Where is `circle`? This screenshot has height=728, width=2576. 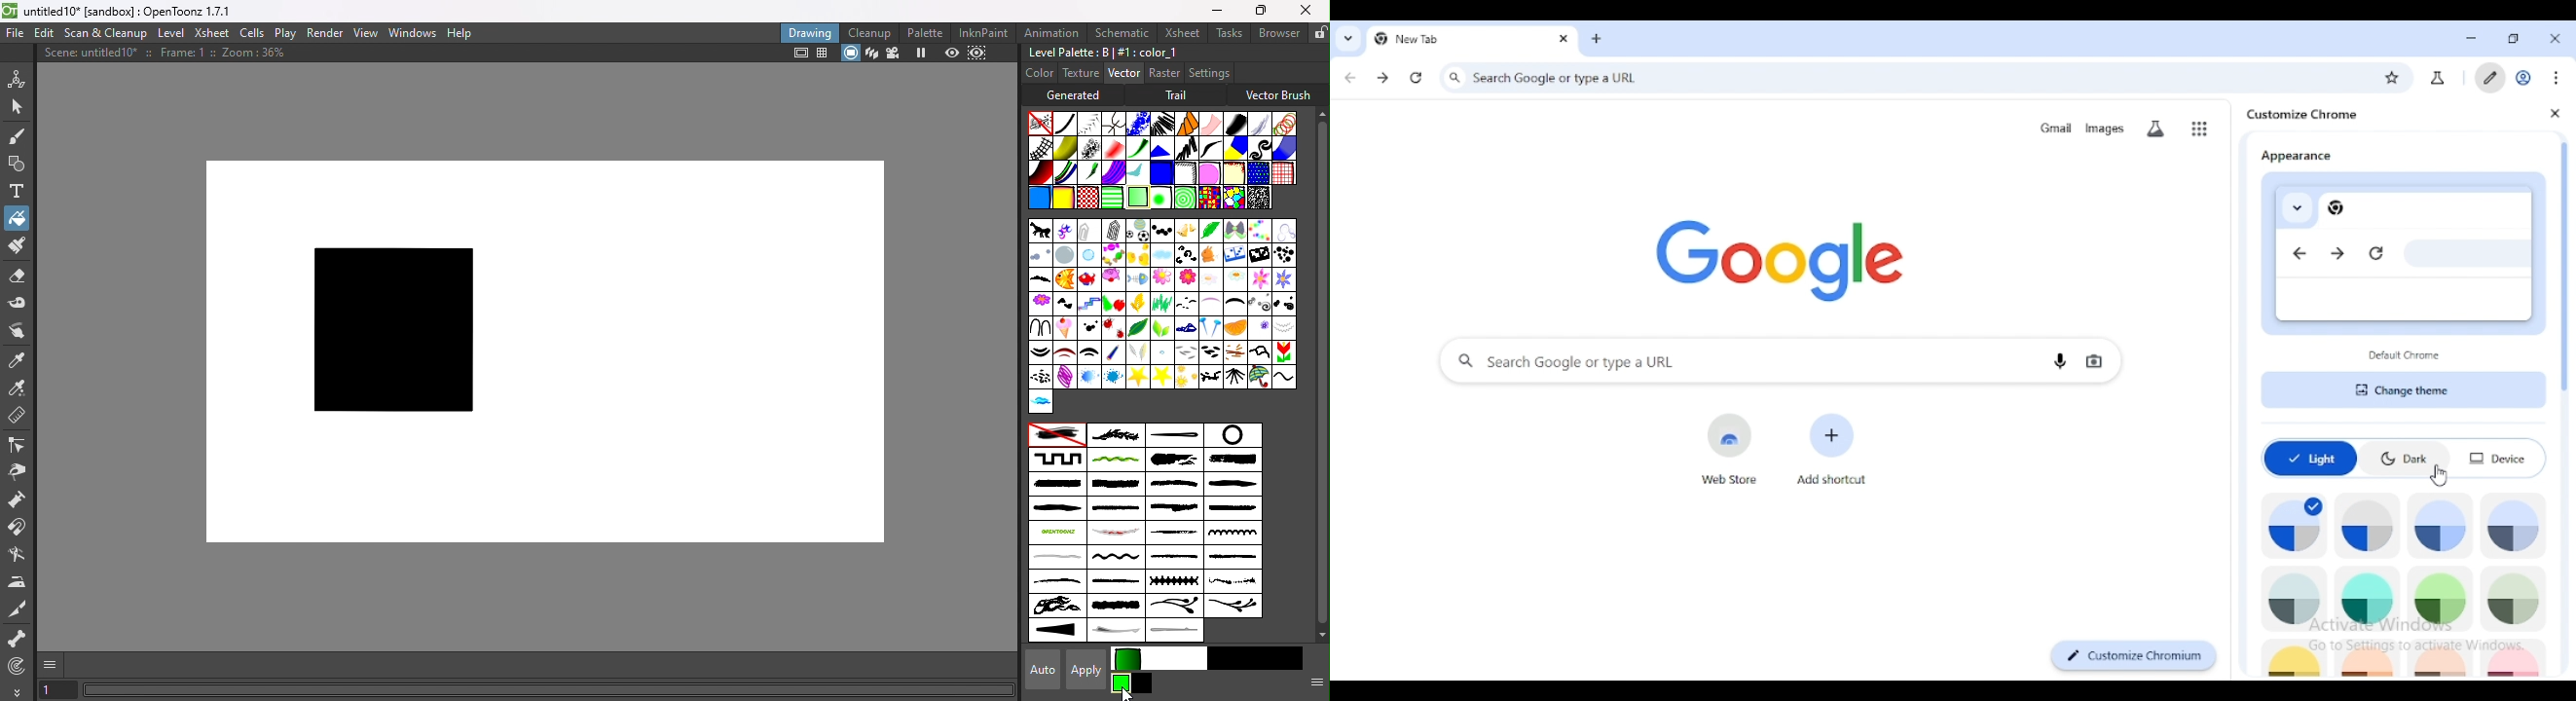
circle is located at coordinates (1231, 435).